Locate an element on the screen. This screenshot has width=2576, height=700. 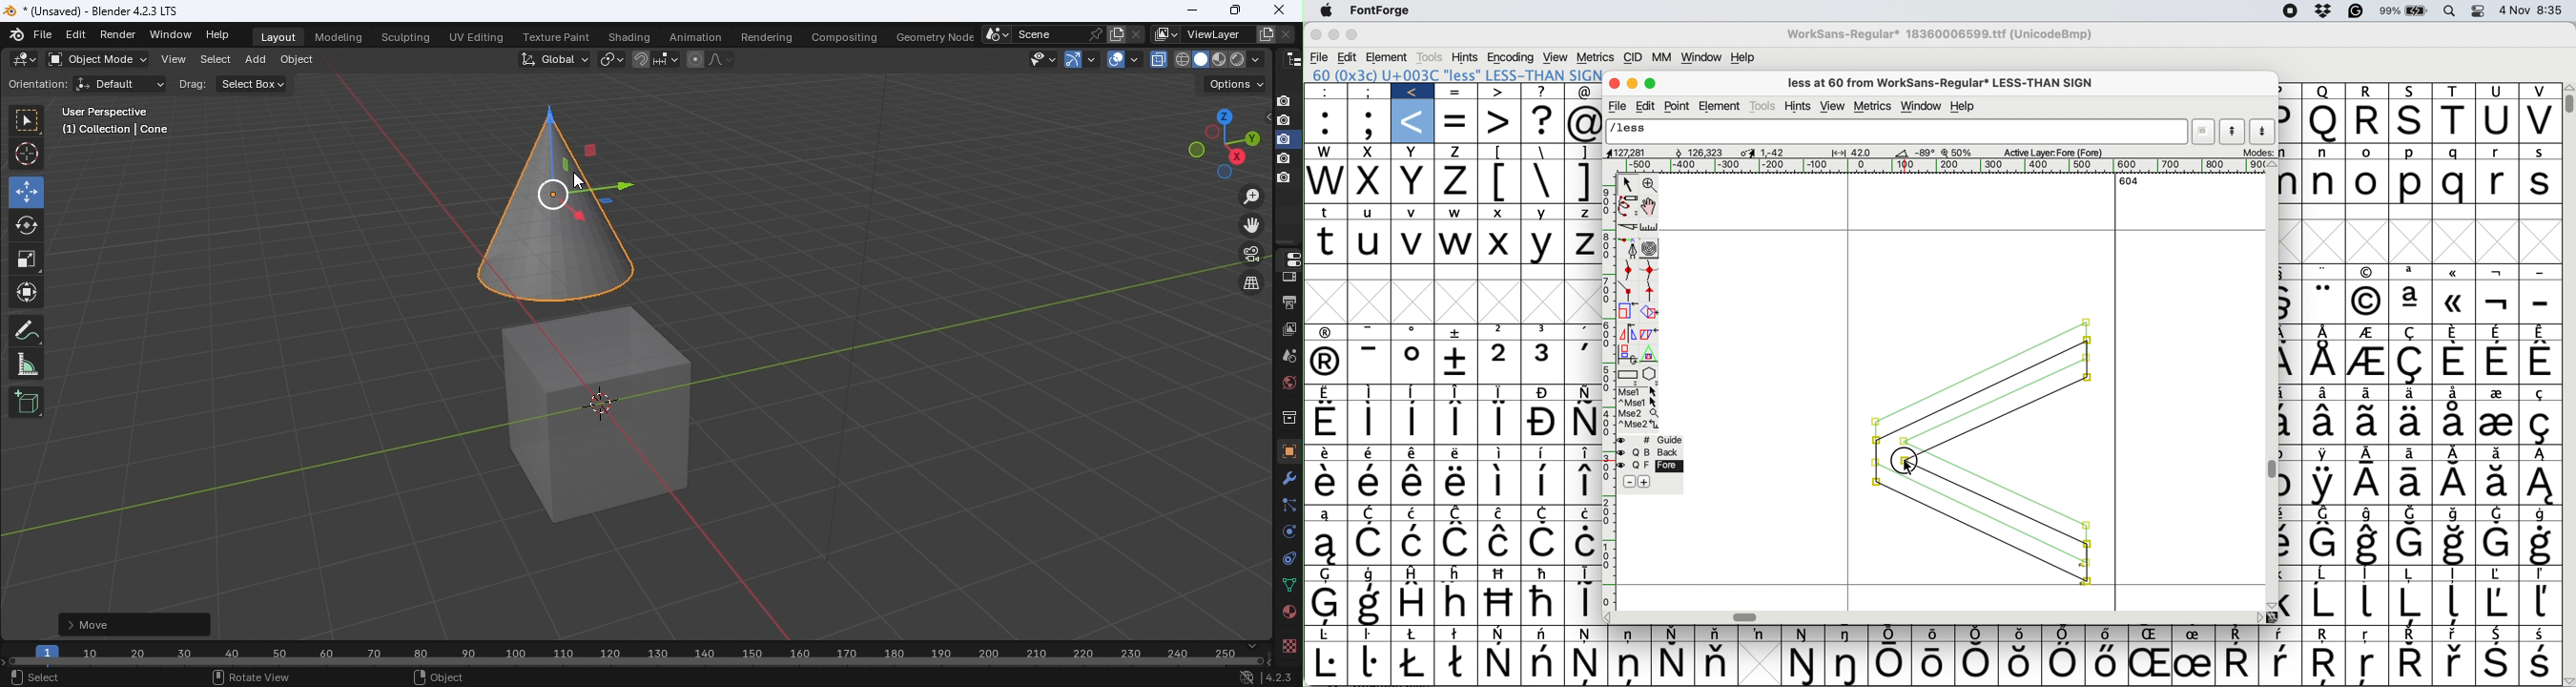
Symbol is located at coordinates (2541, 634).